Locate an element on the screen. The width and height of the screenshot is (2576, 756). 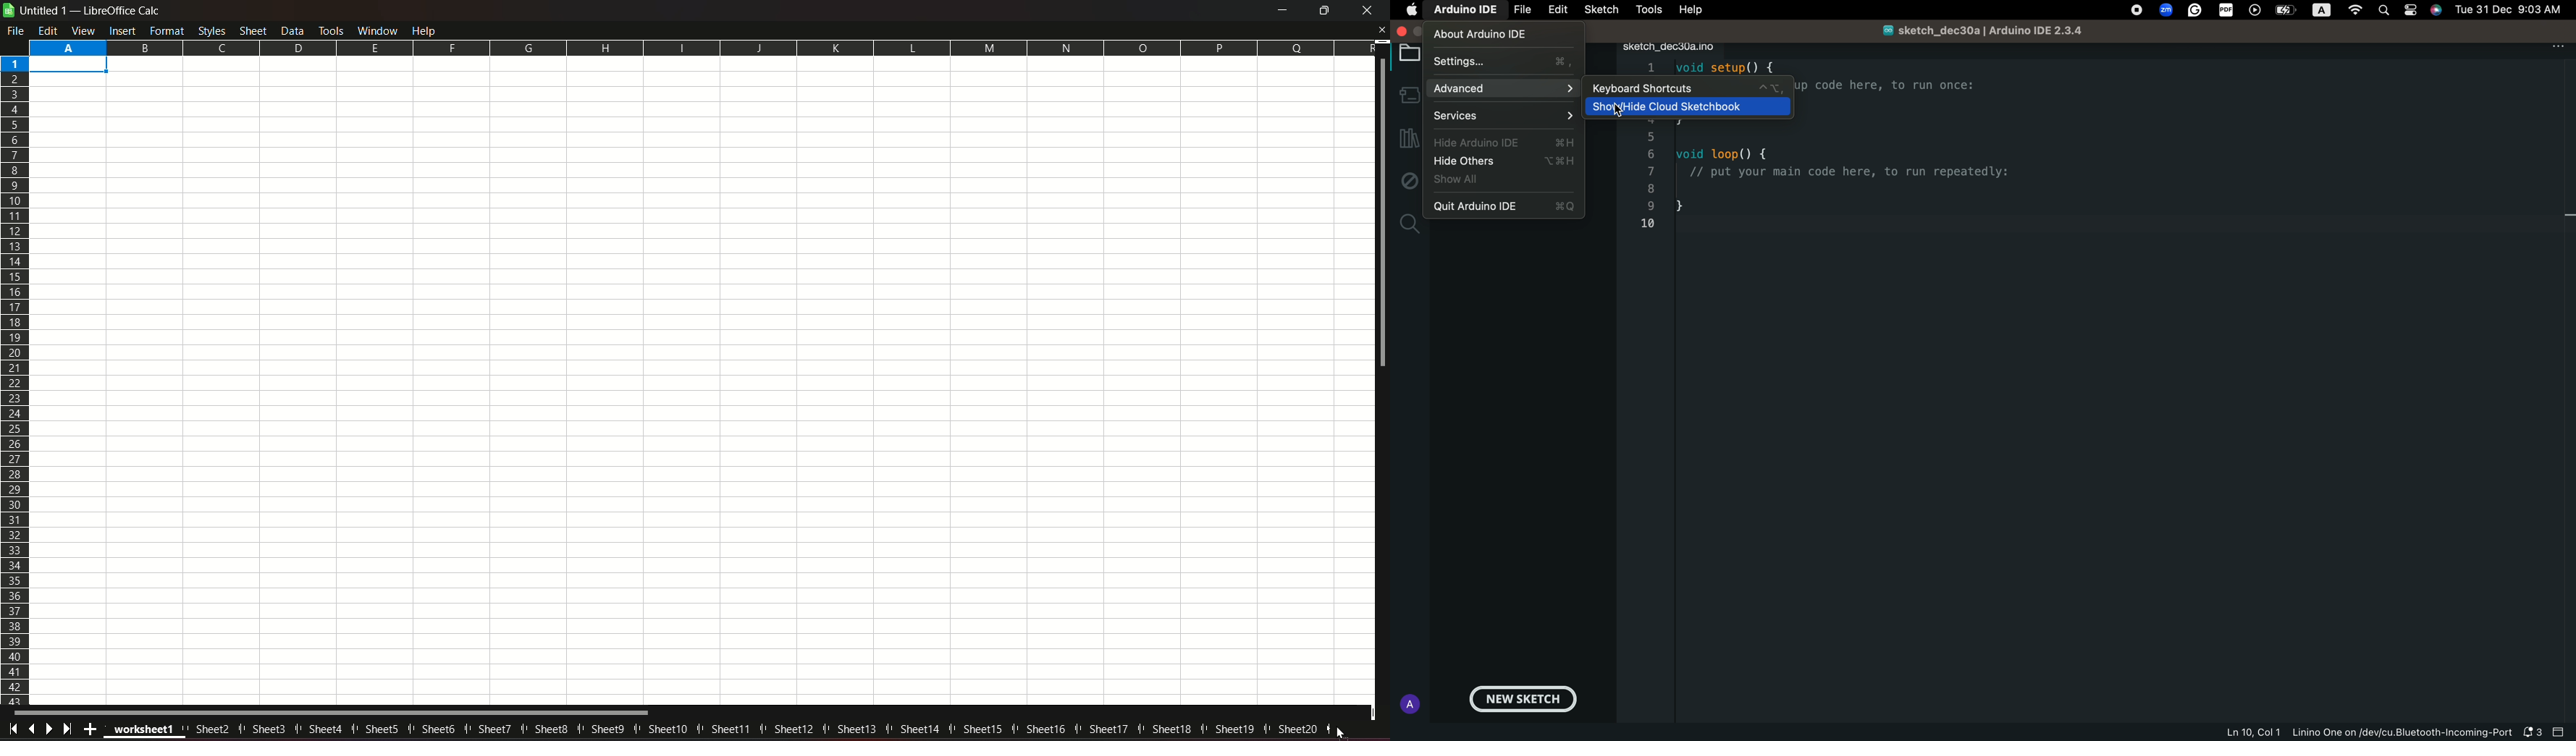
Close is located at coordinates (1381, 30).